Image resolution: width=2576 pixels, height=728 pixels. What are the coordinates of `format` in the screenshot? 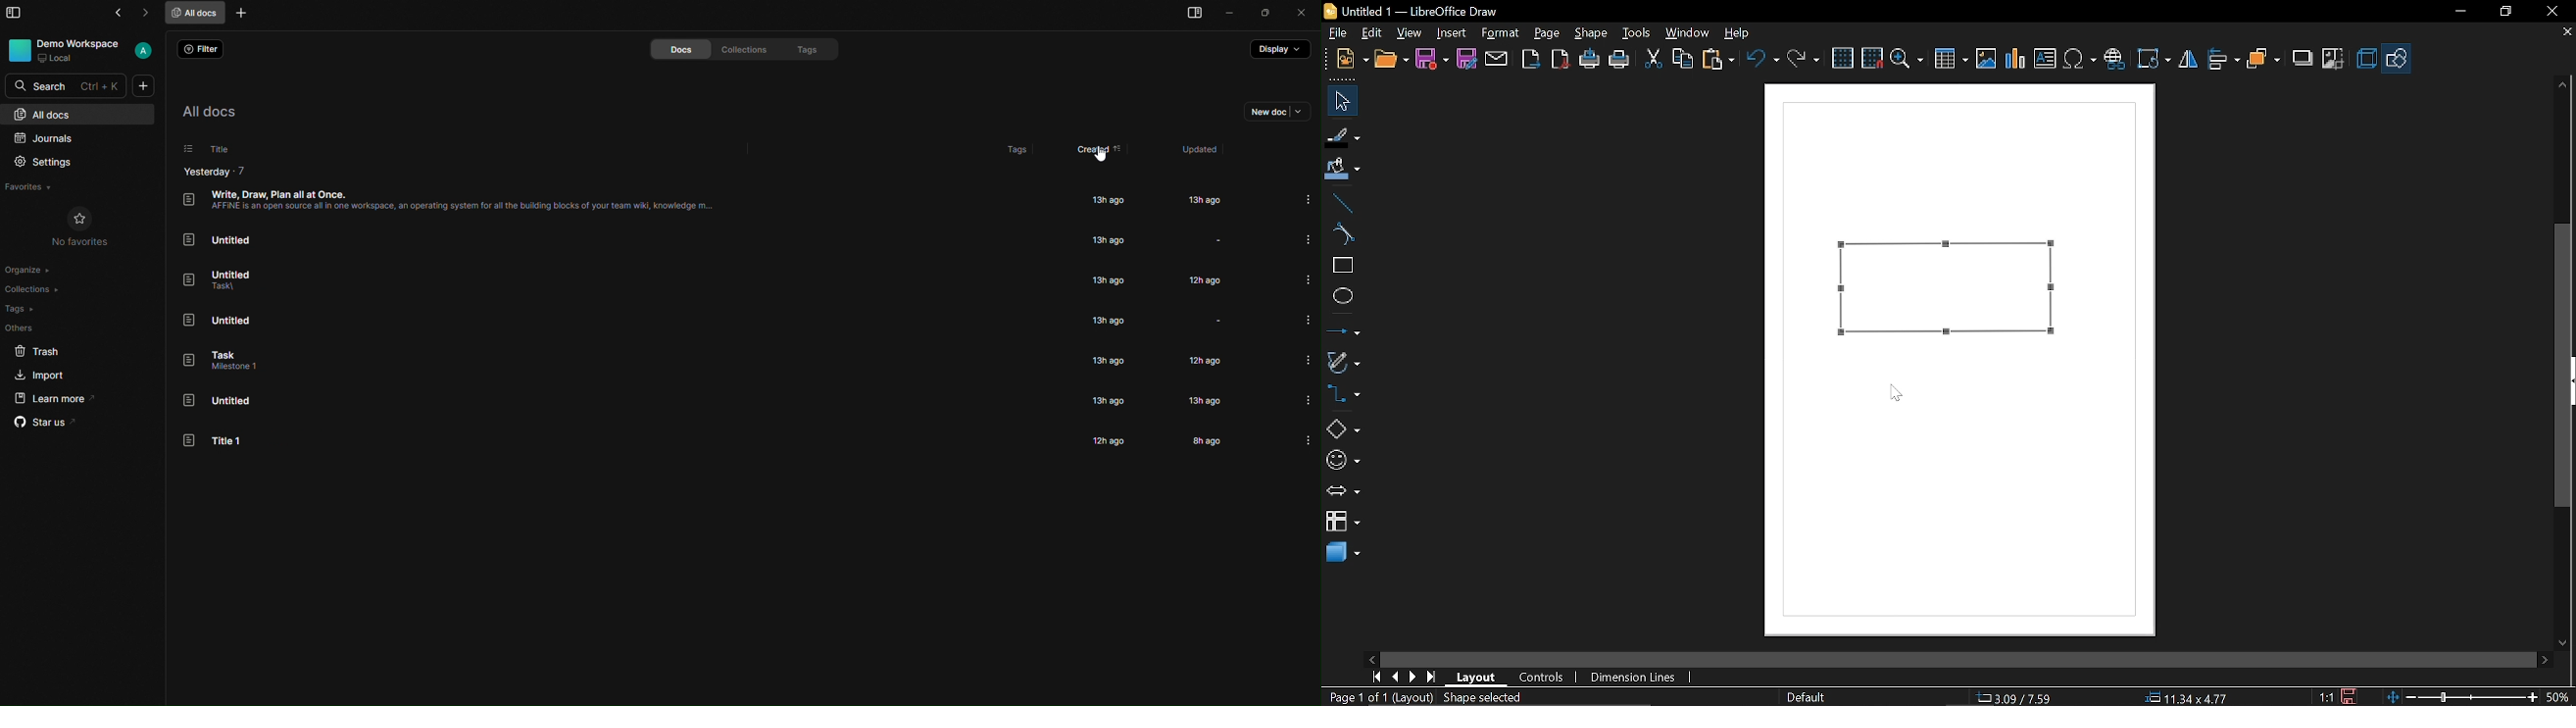 It's located at (1504, 33).